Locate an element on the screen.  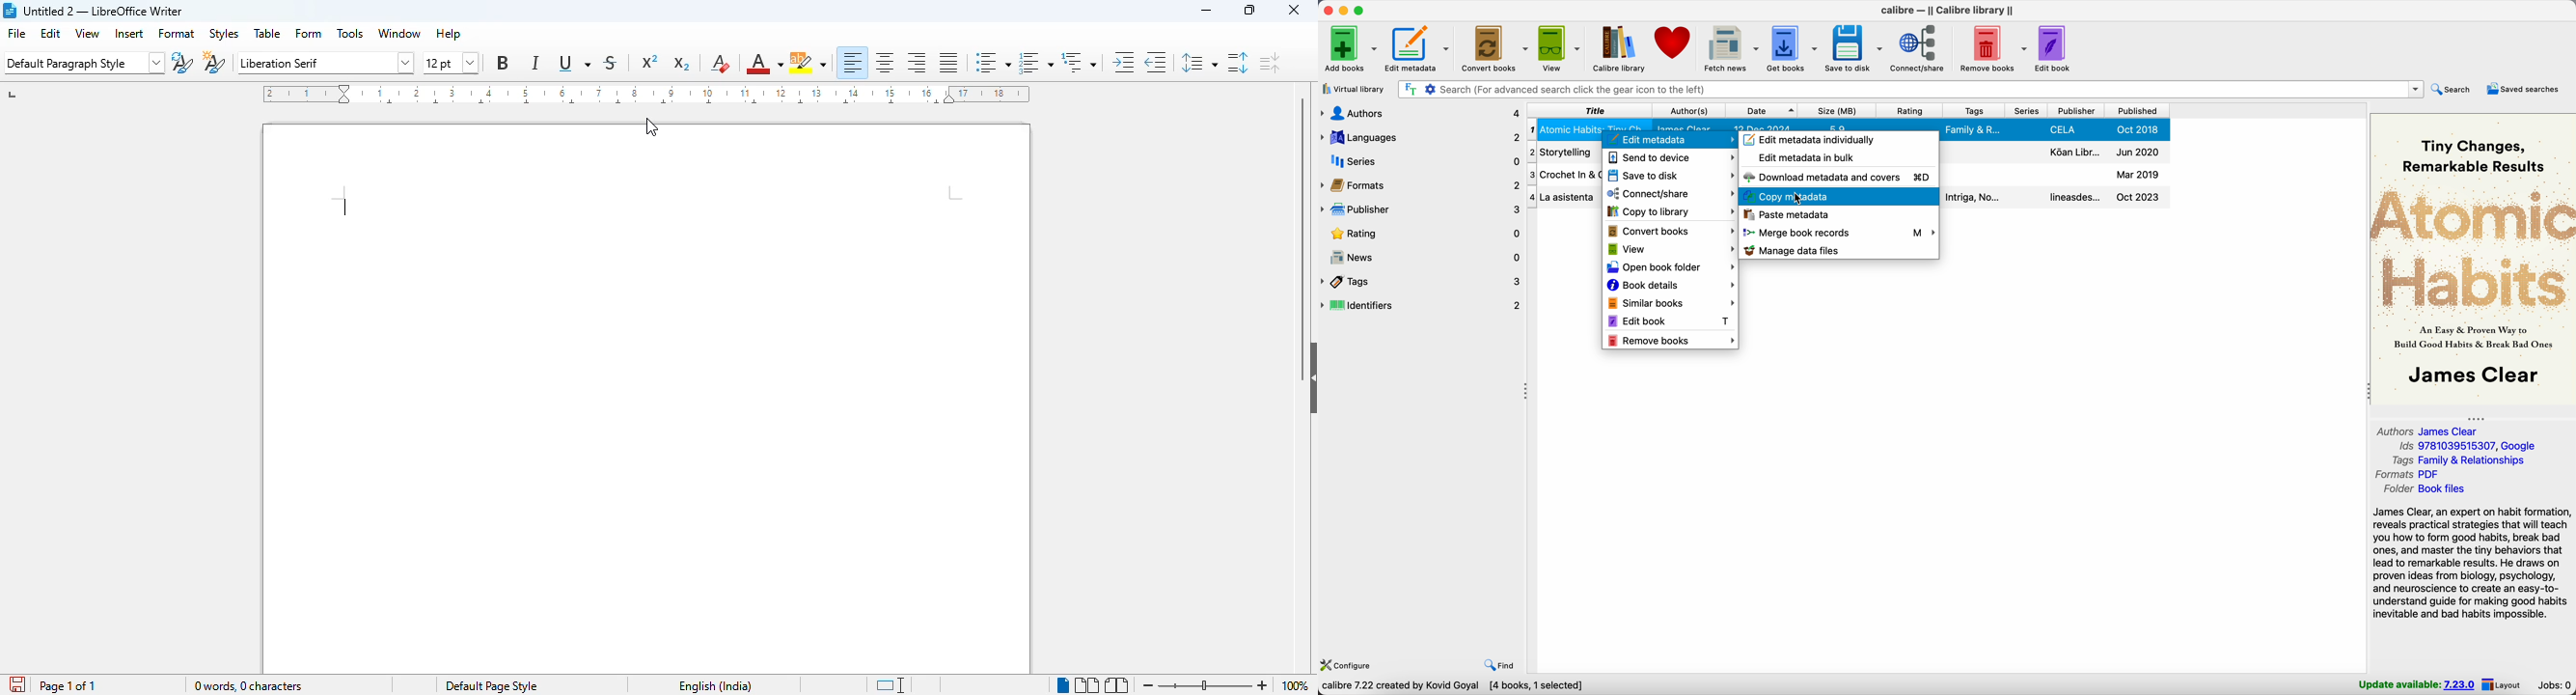
italic is located at coordinates (535, 63).